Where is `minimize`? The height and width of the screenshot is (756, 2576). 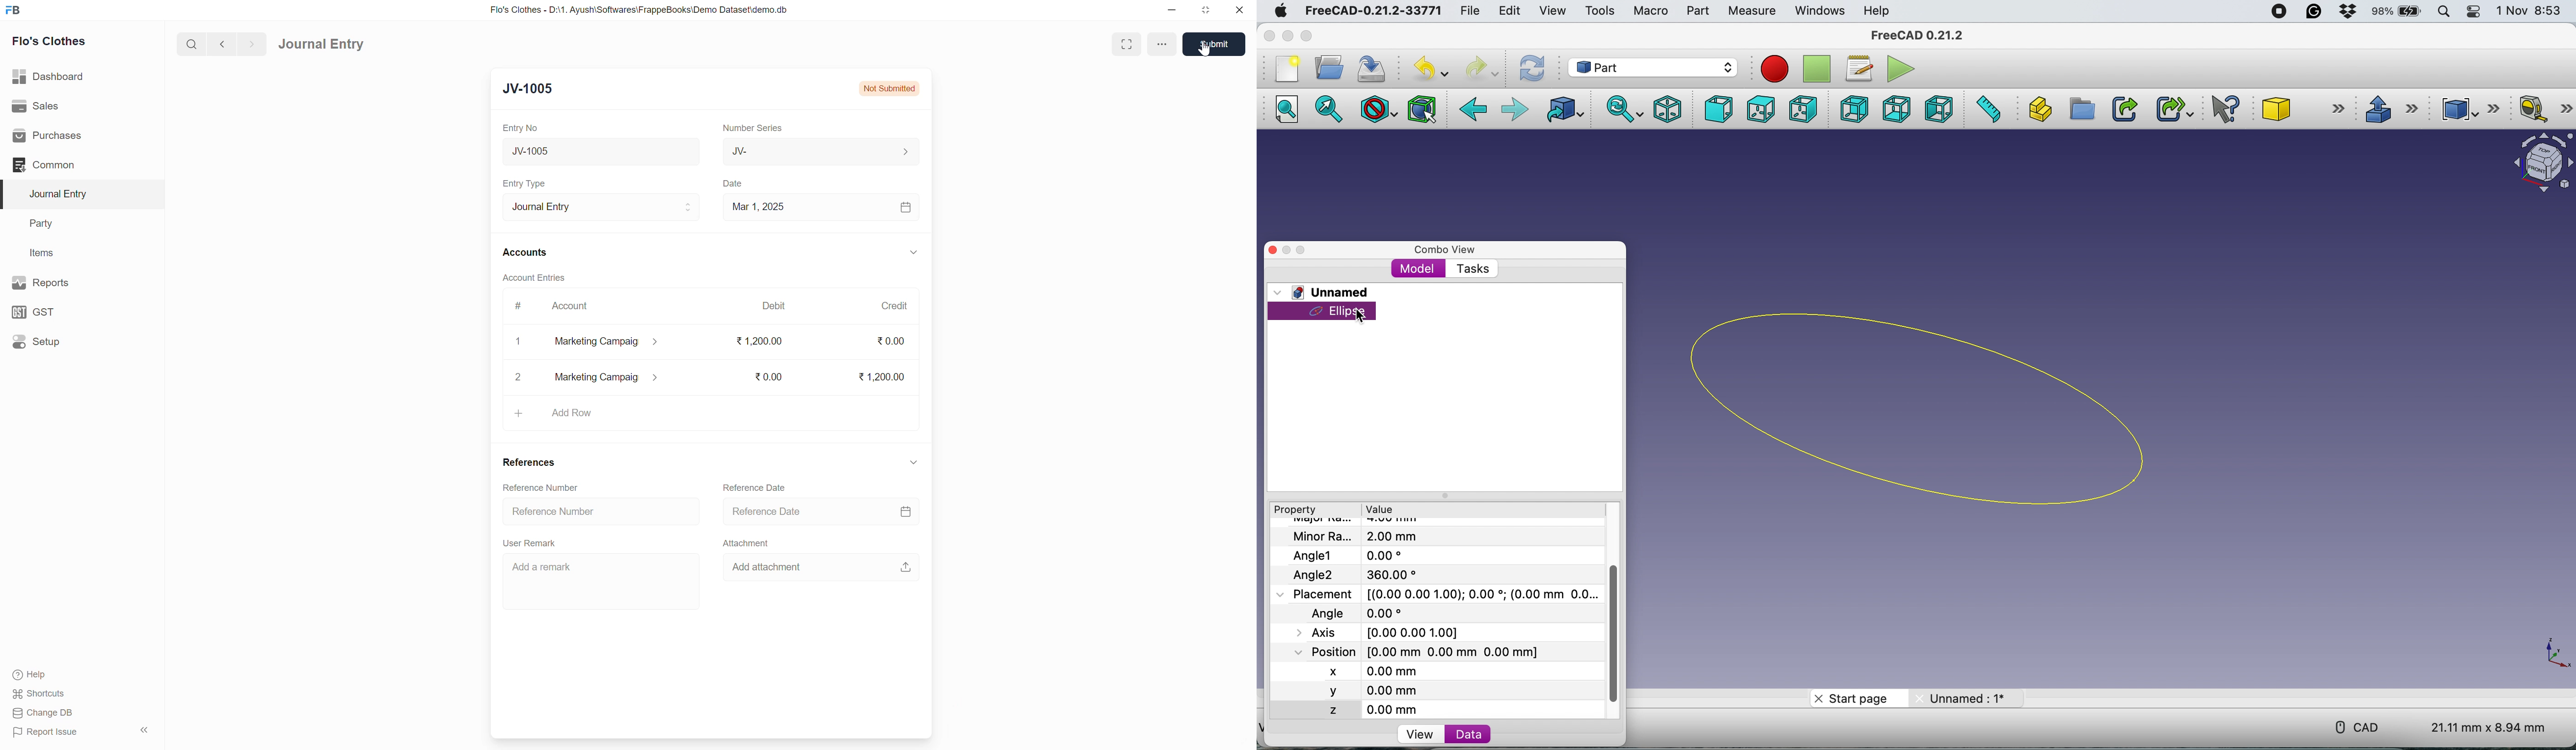
minimize is located at coordinates (1172, 11).